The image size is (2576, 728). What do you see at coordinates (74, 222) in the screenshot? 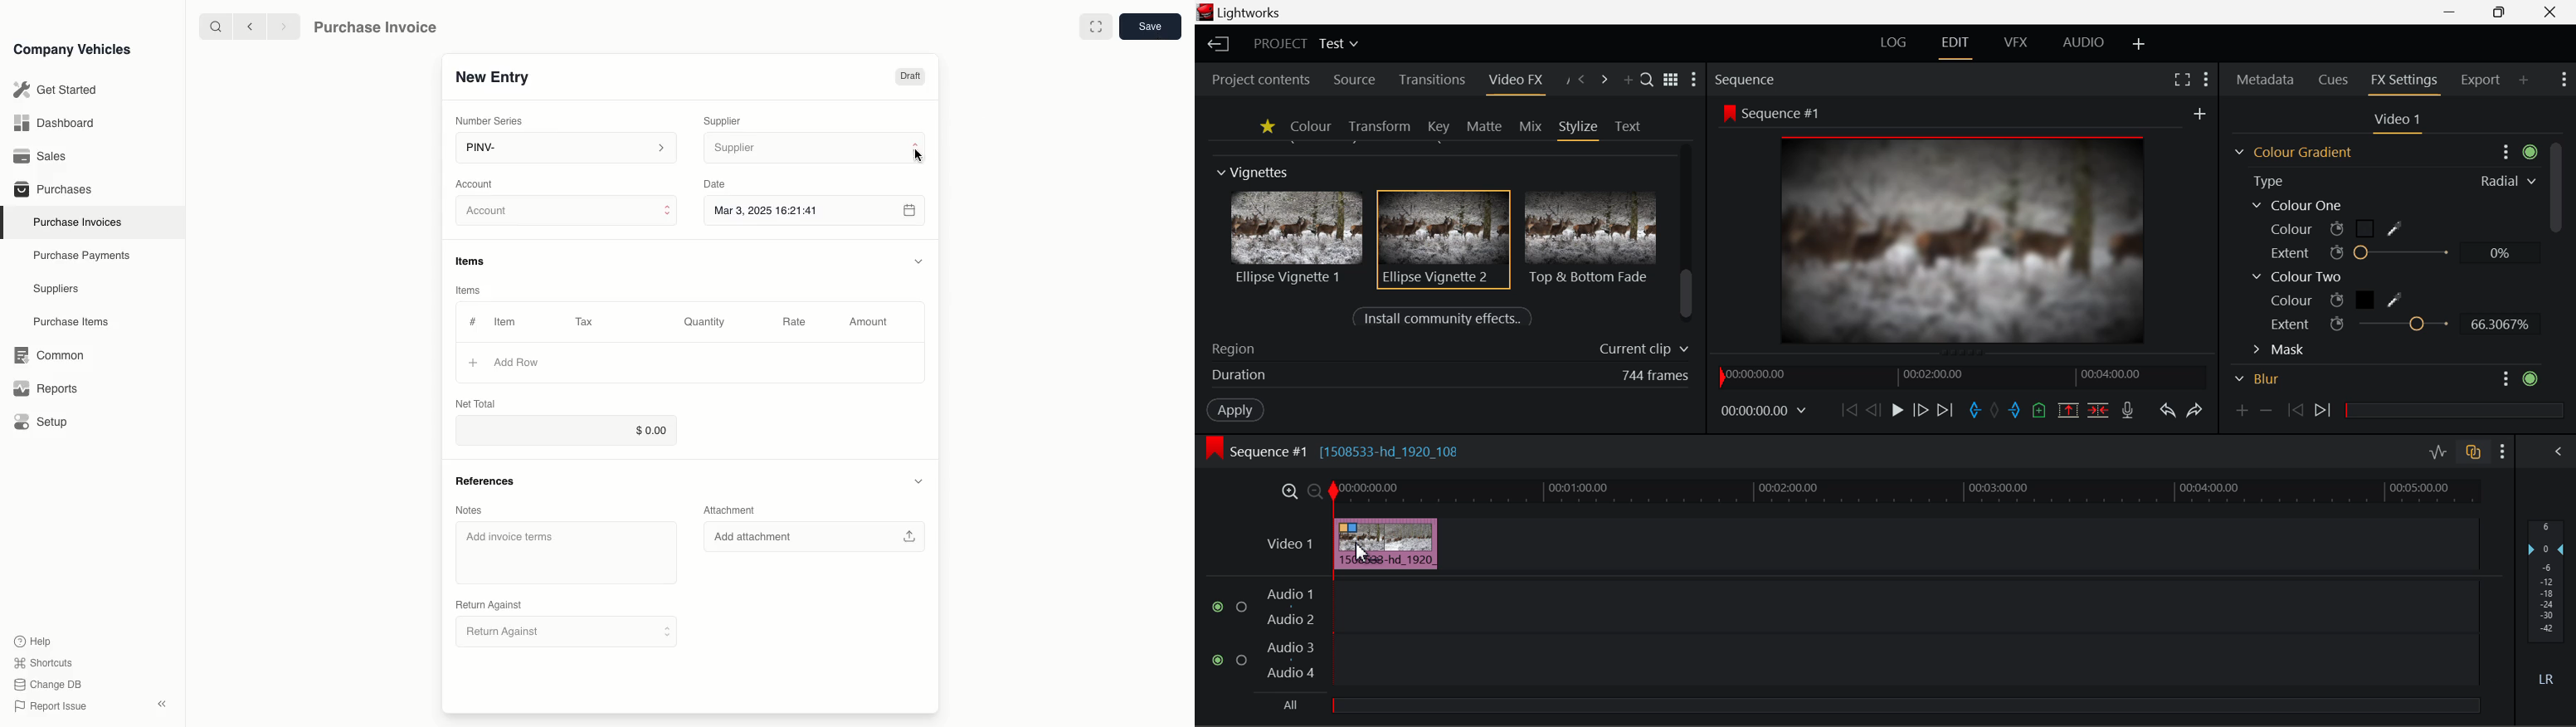
I see `Purchase Invoices` at bounding box center [74, 222].